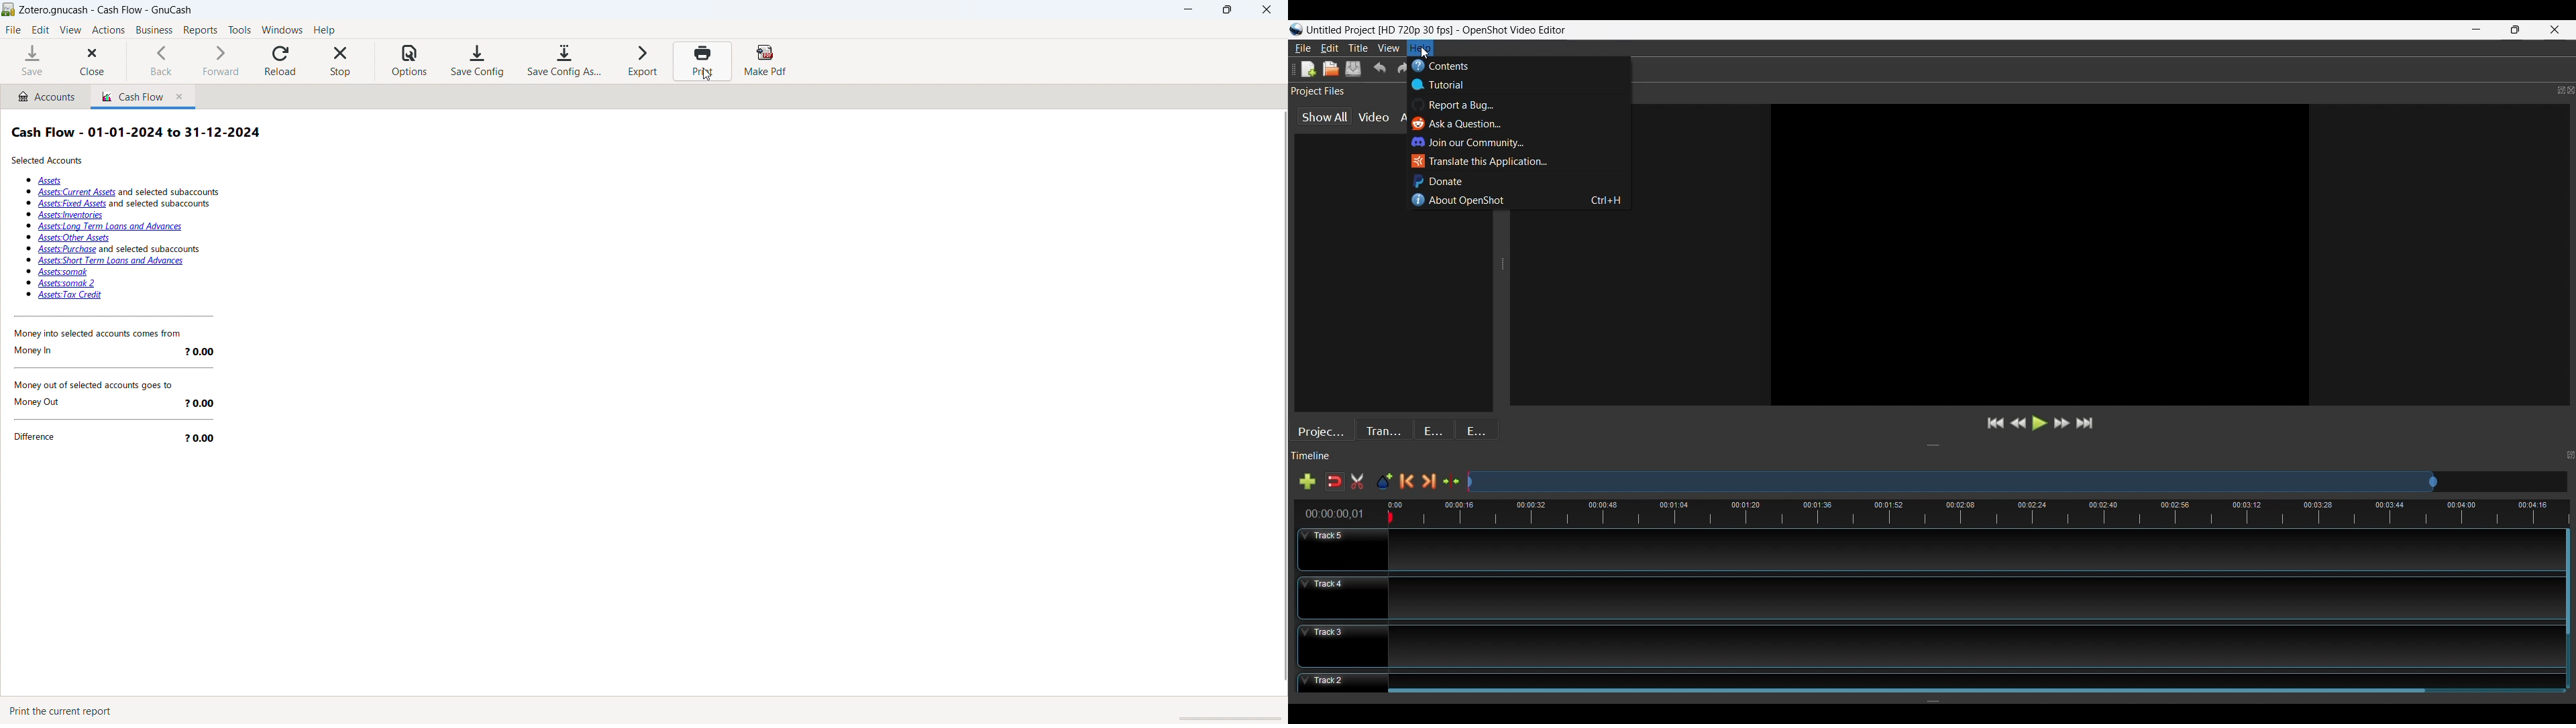  Describe the element at coordinates (239, 30) in the screenshot. I see `tools` at that location.